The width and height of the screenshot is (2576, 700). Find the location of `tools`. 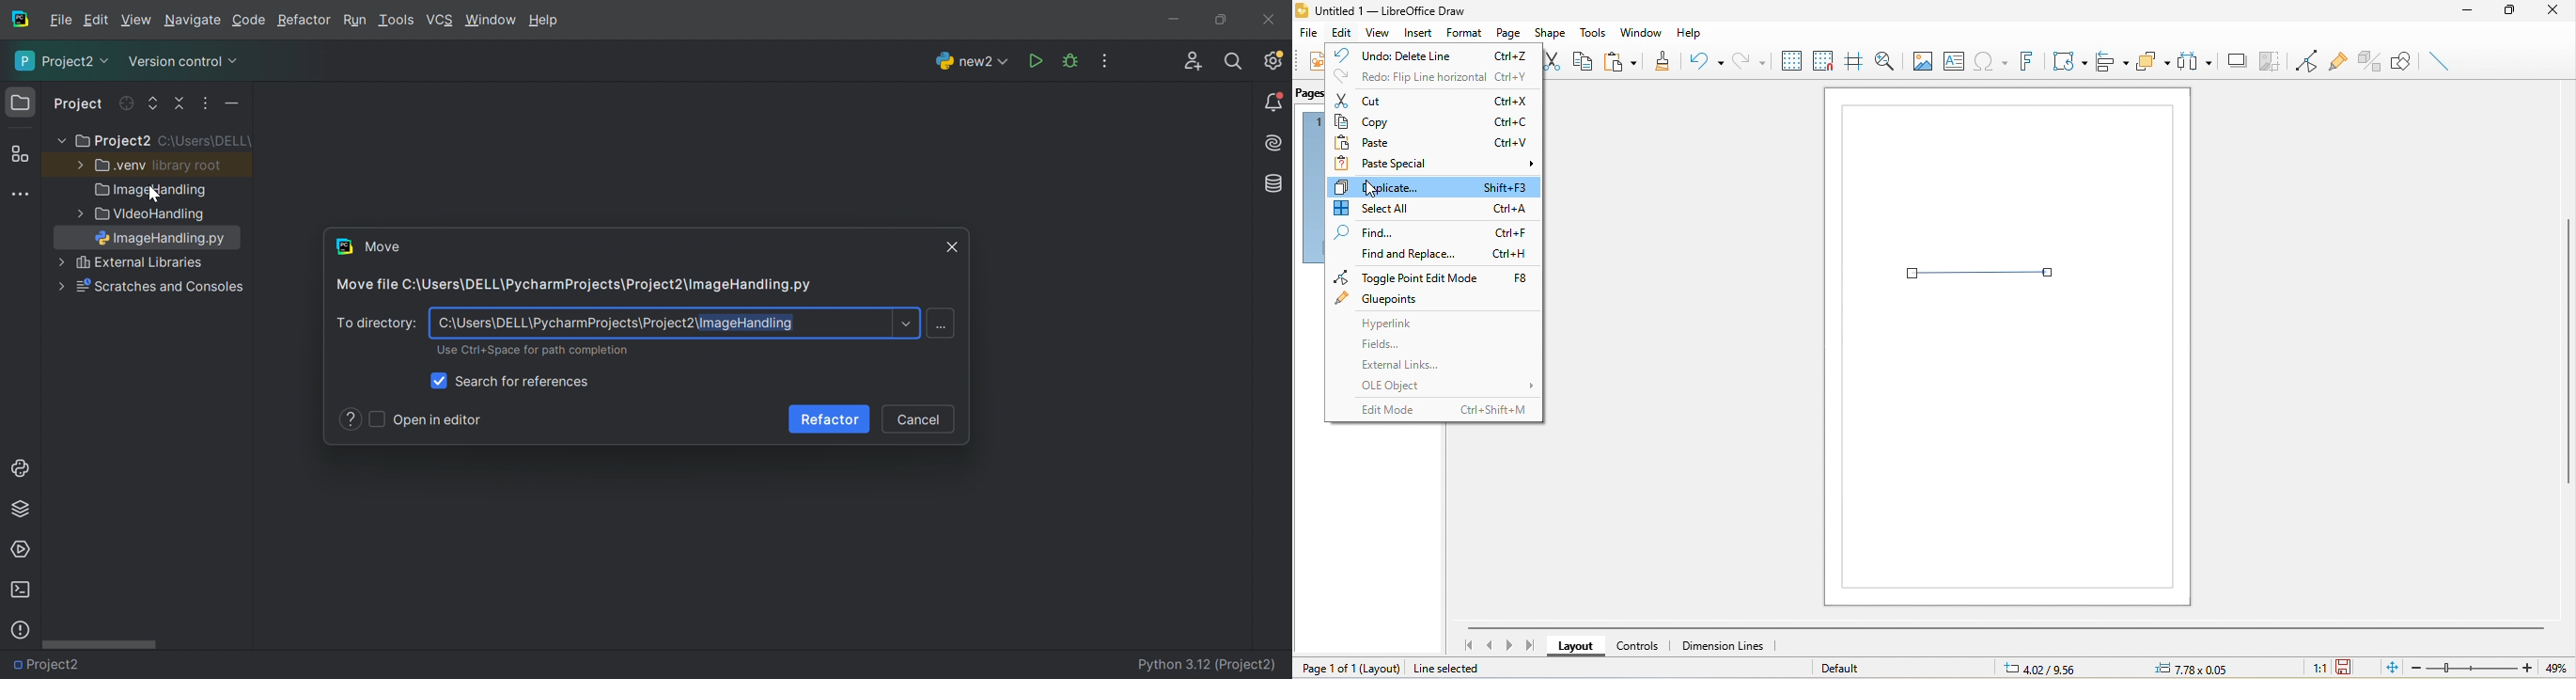

tools is located at coordinates (1595, 33).